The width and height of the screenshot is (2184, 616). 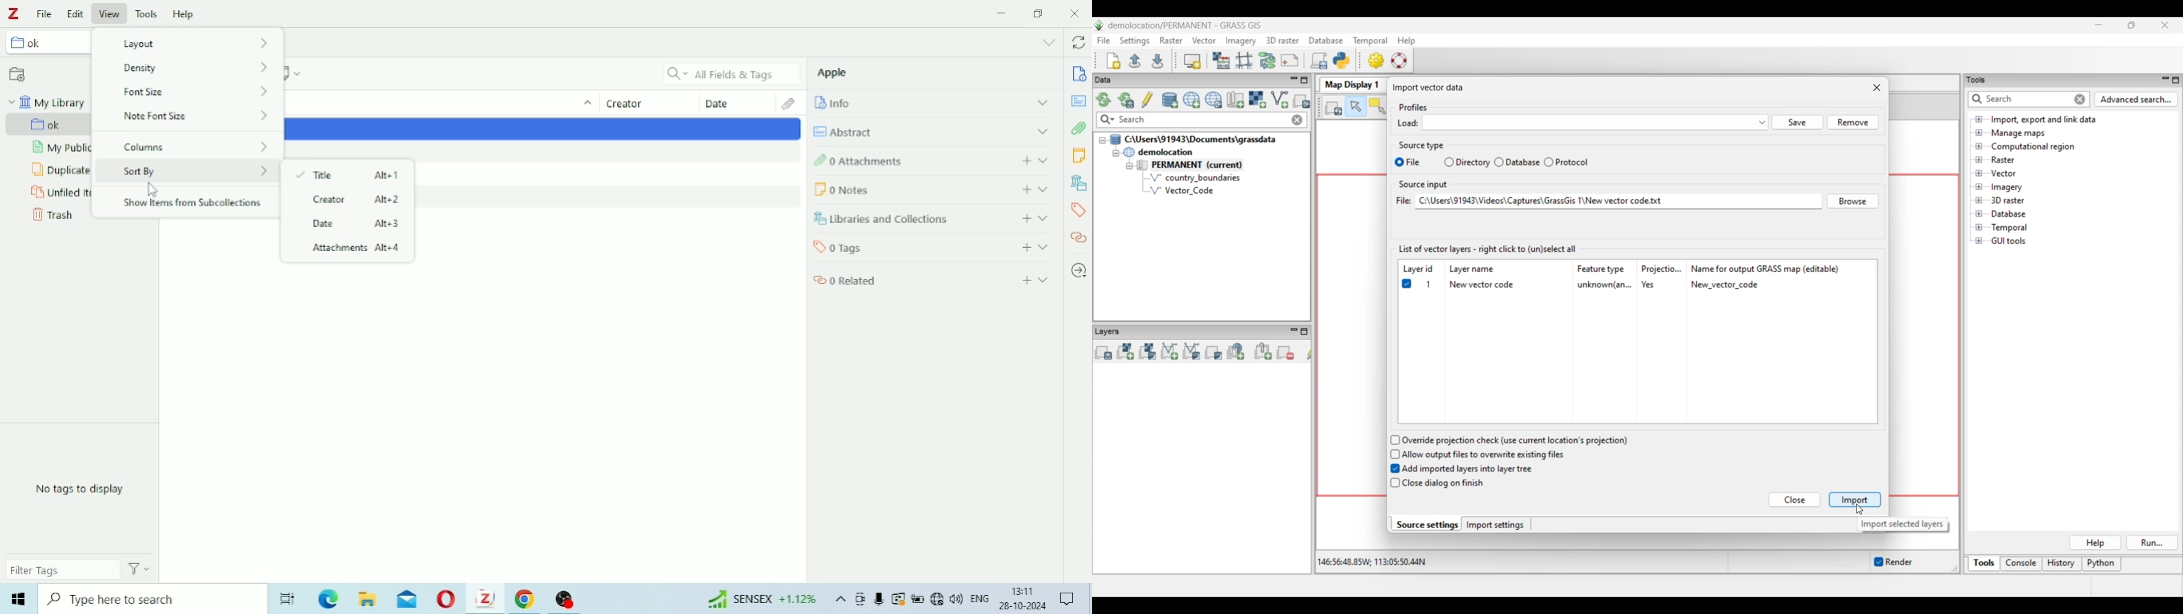 I want to click on ‘Show items from Subcollections., so click(x=195, y=203).